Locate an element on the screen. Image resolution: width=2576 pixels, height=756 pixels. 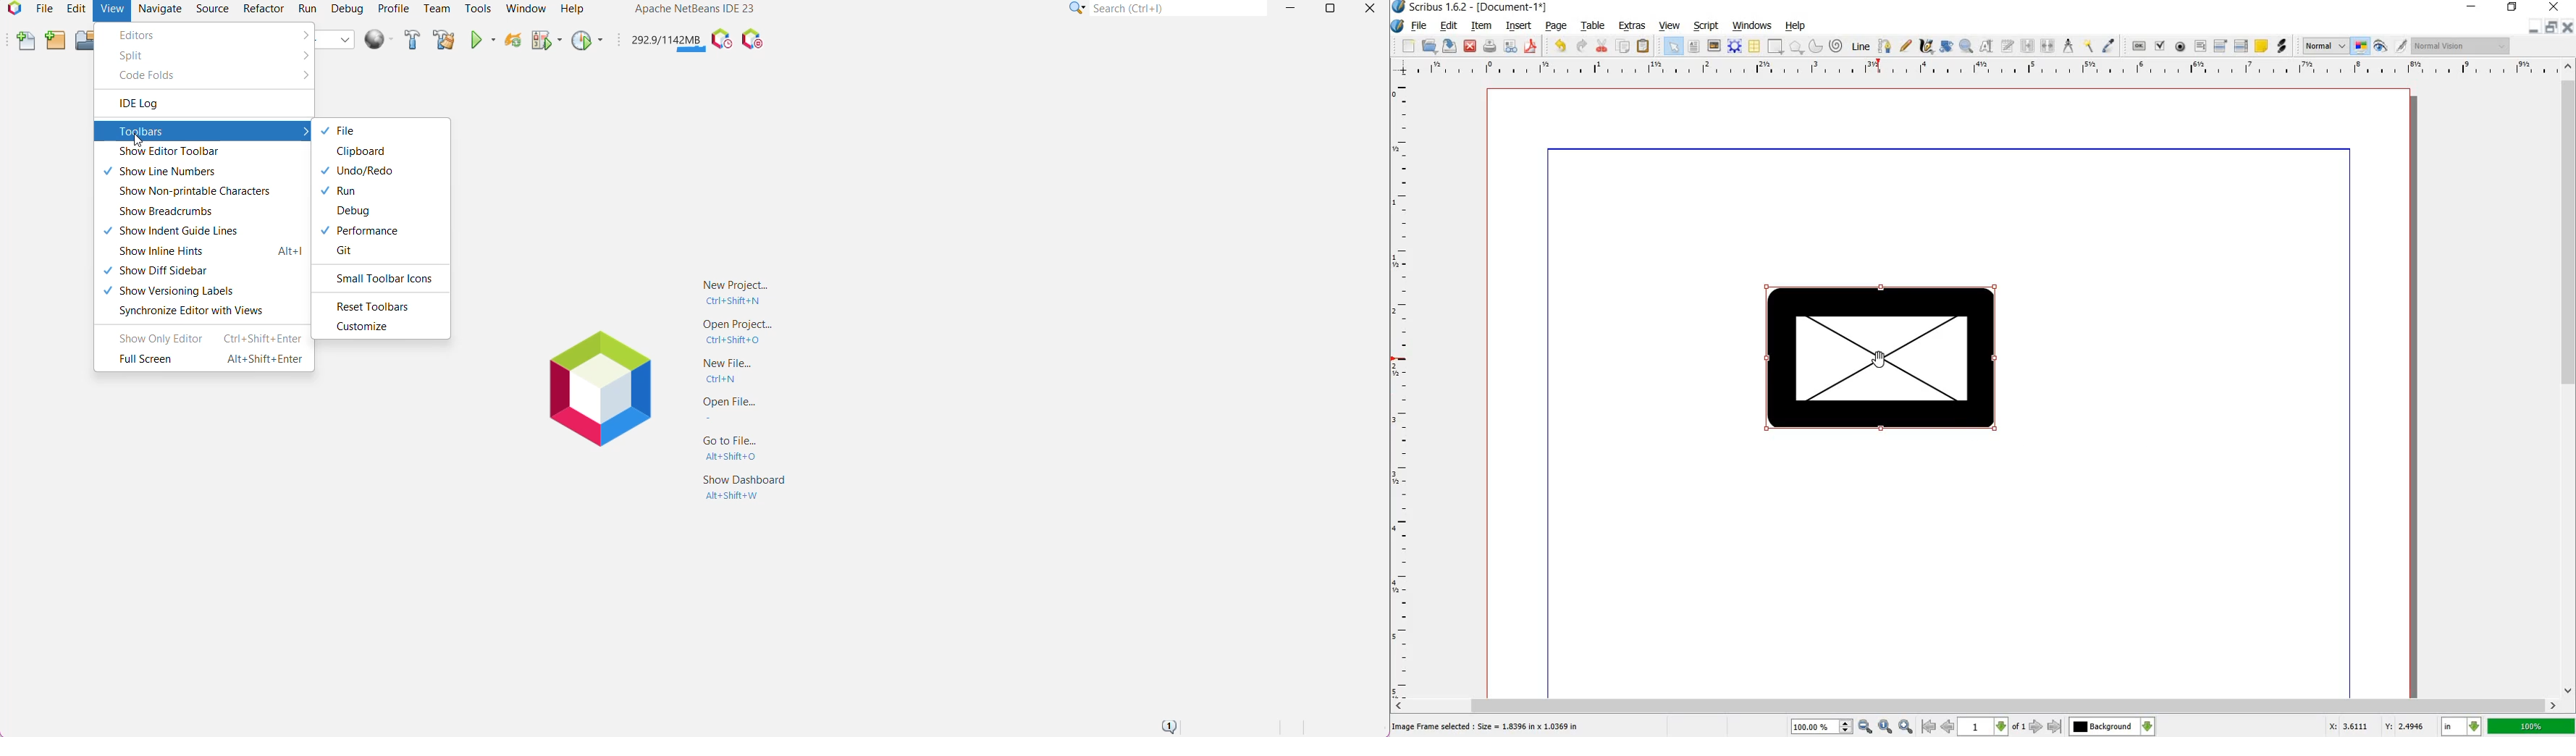
eye dropper is located at coordinates (2109, 45).